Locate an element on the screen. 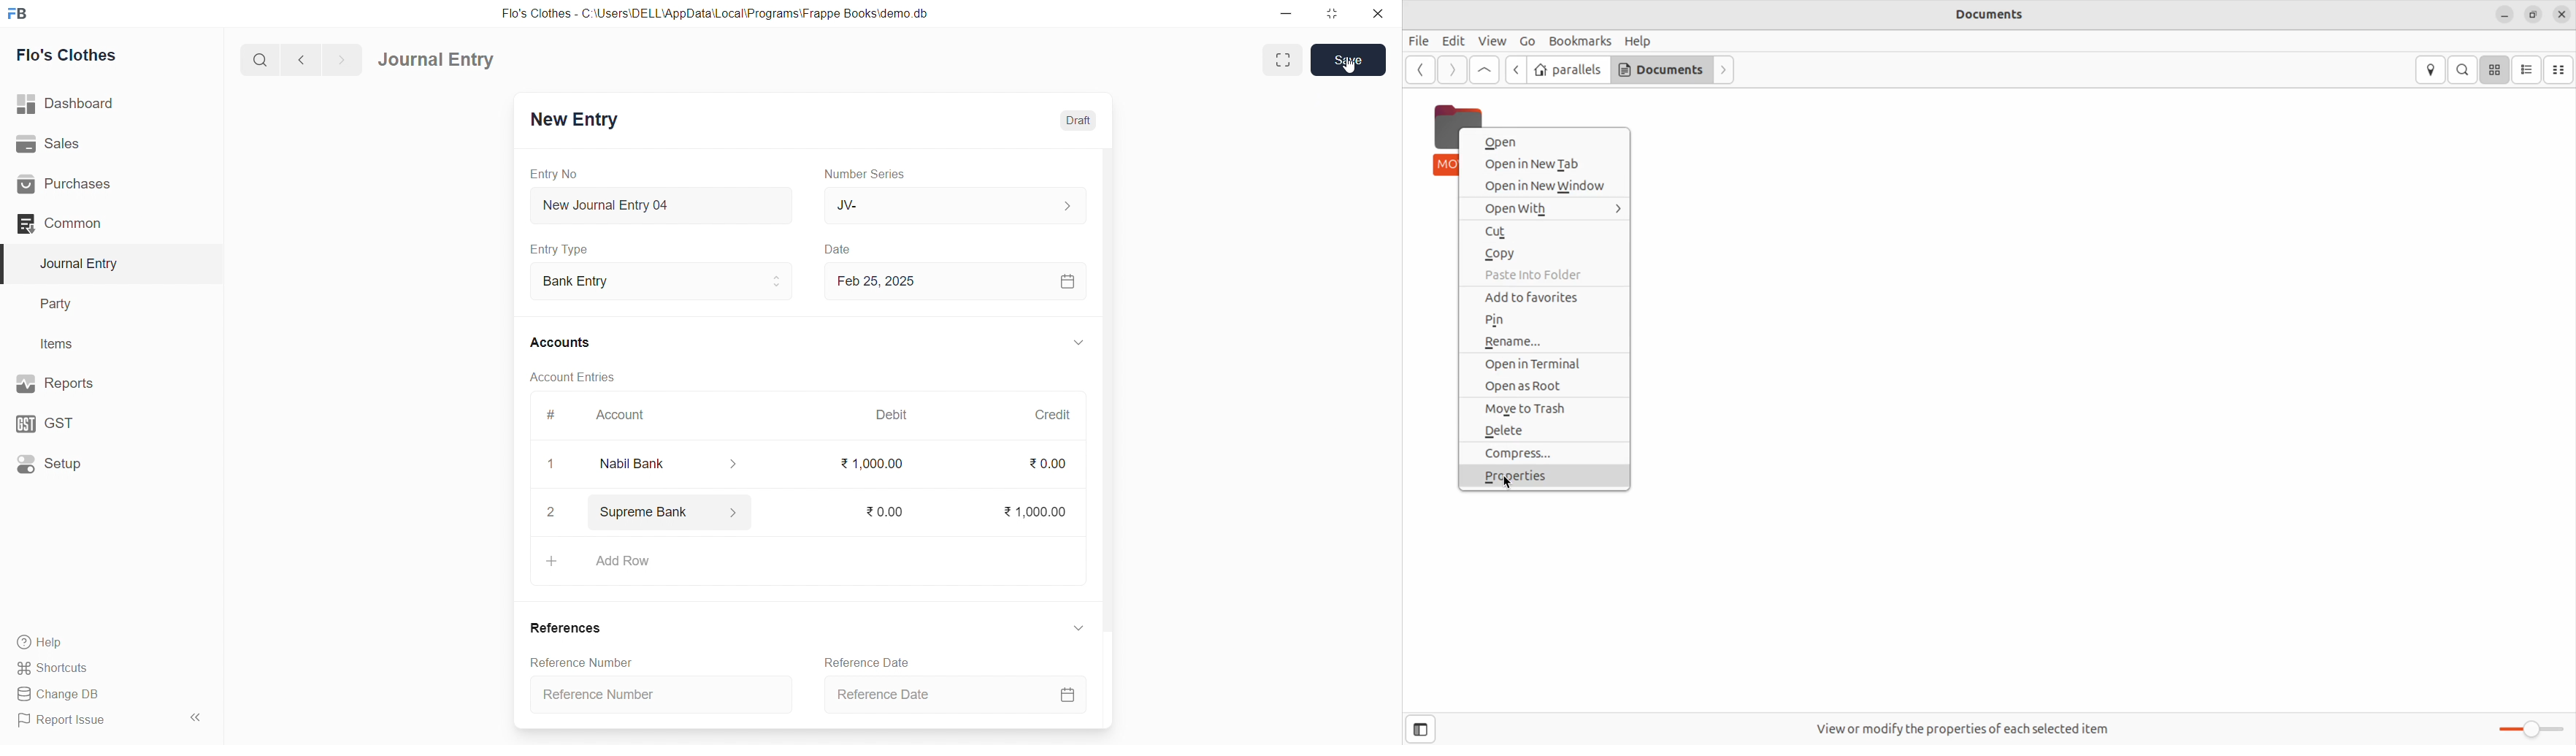  Bank Entry is located at coordinates (660, 282).